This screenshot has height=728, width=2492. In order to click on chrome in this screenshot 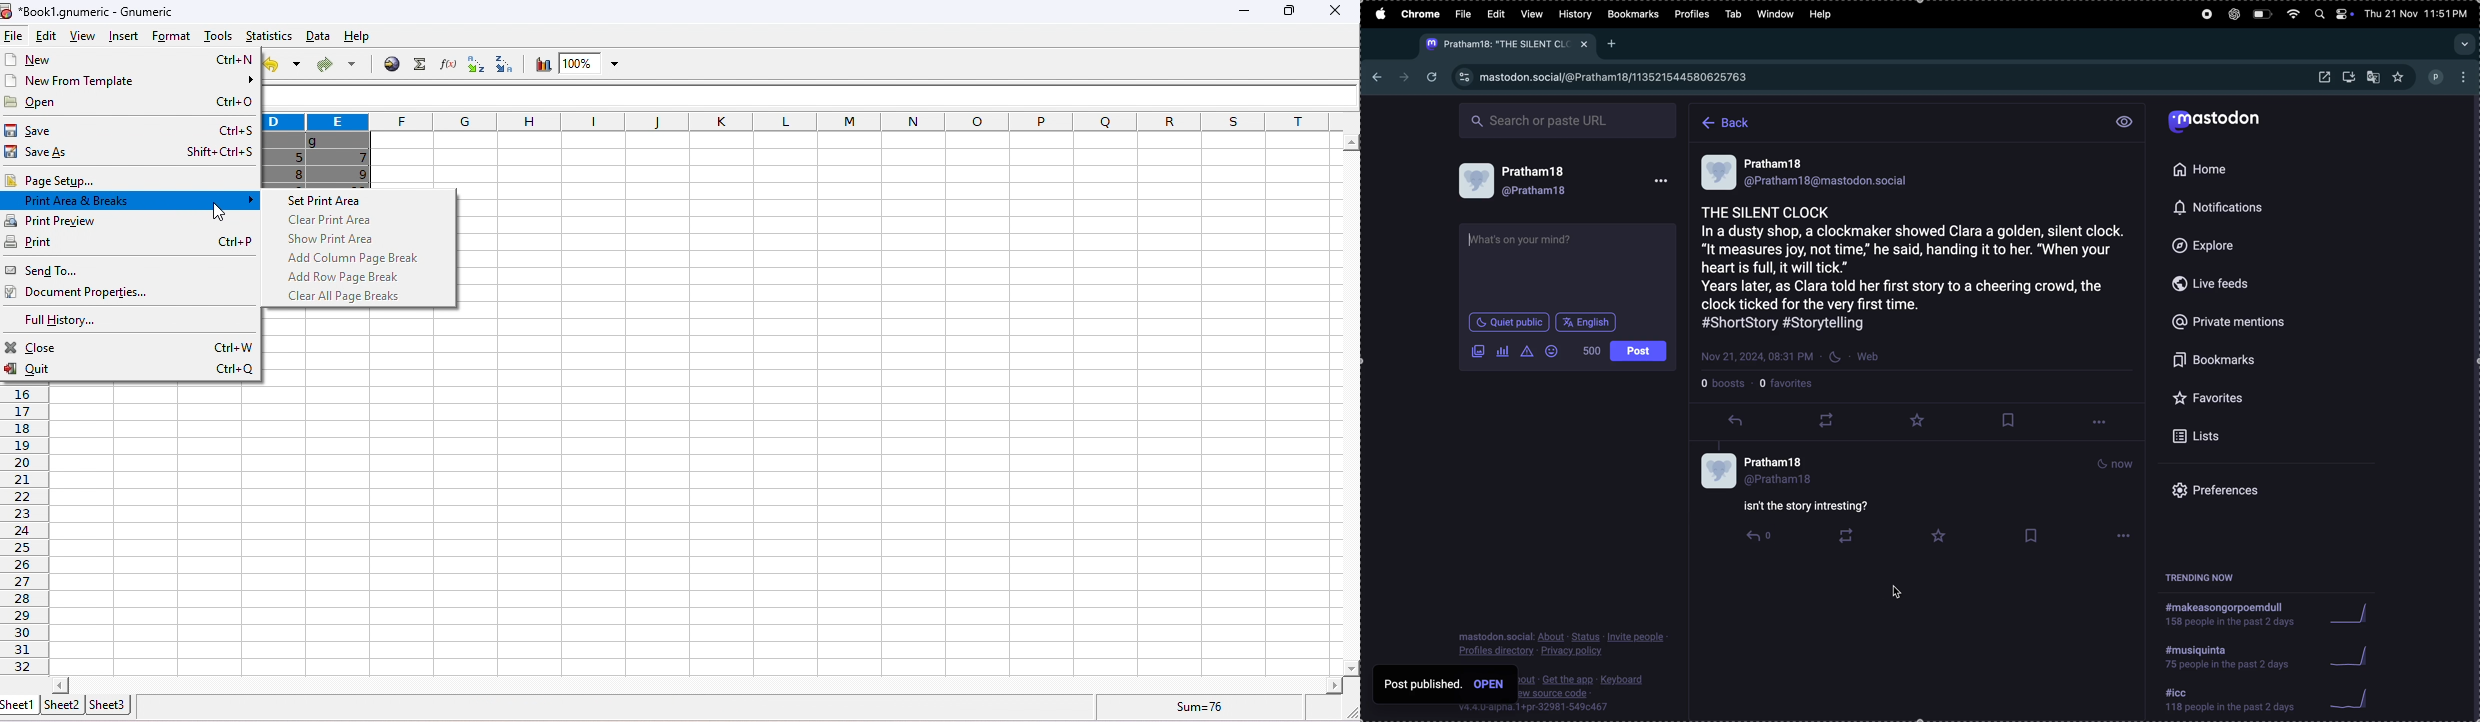, I will do `click(1421, 15)`.